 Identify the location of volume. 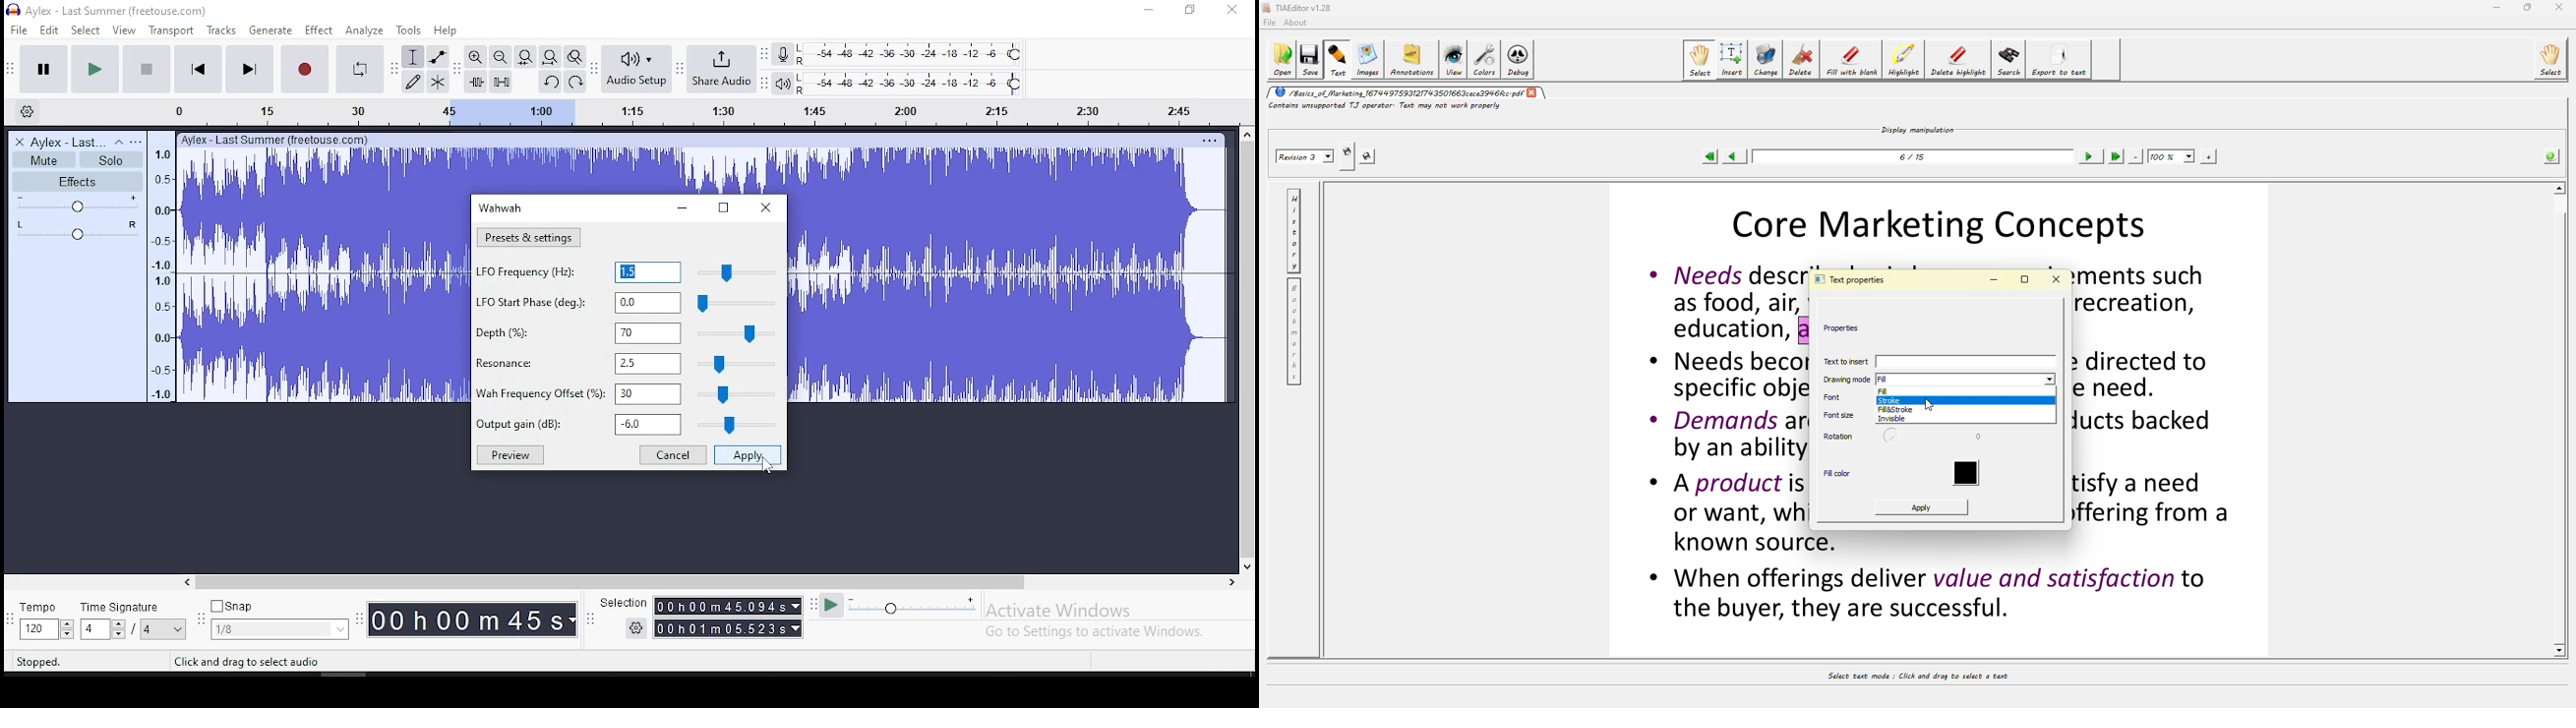
(77, 203).